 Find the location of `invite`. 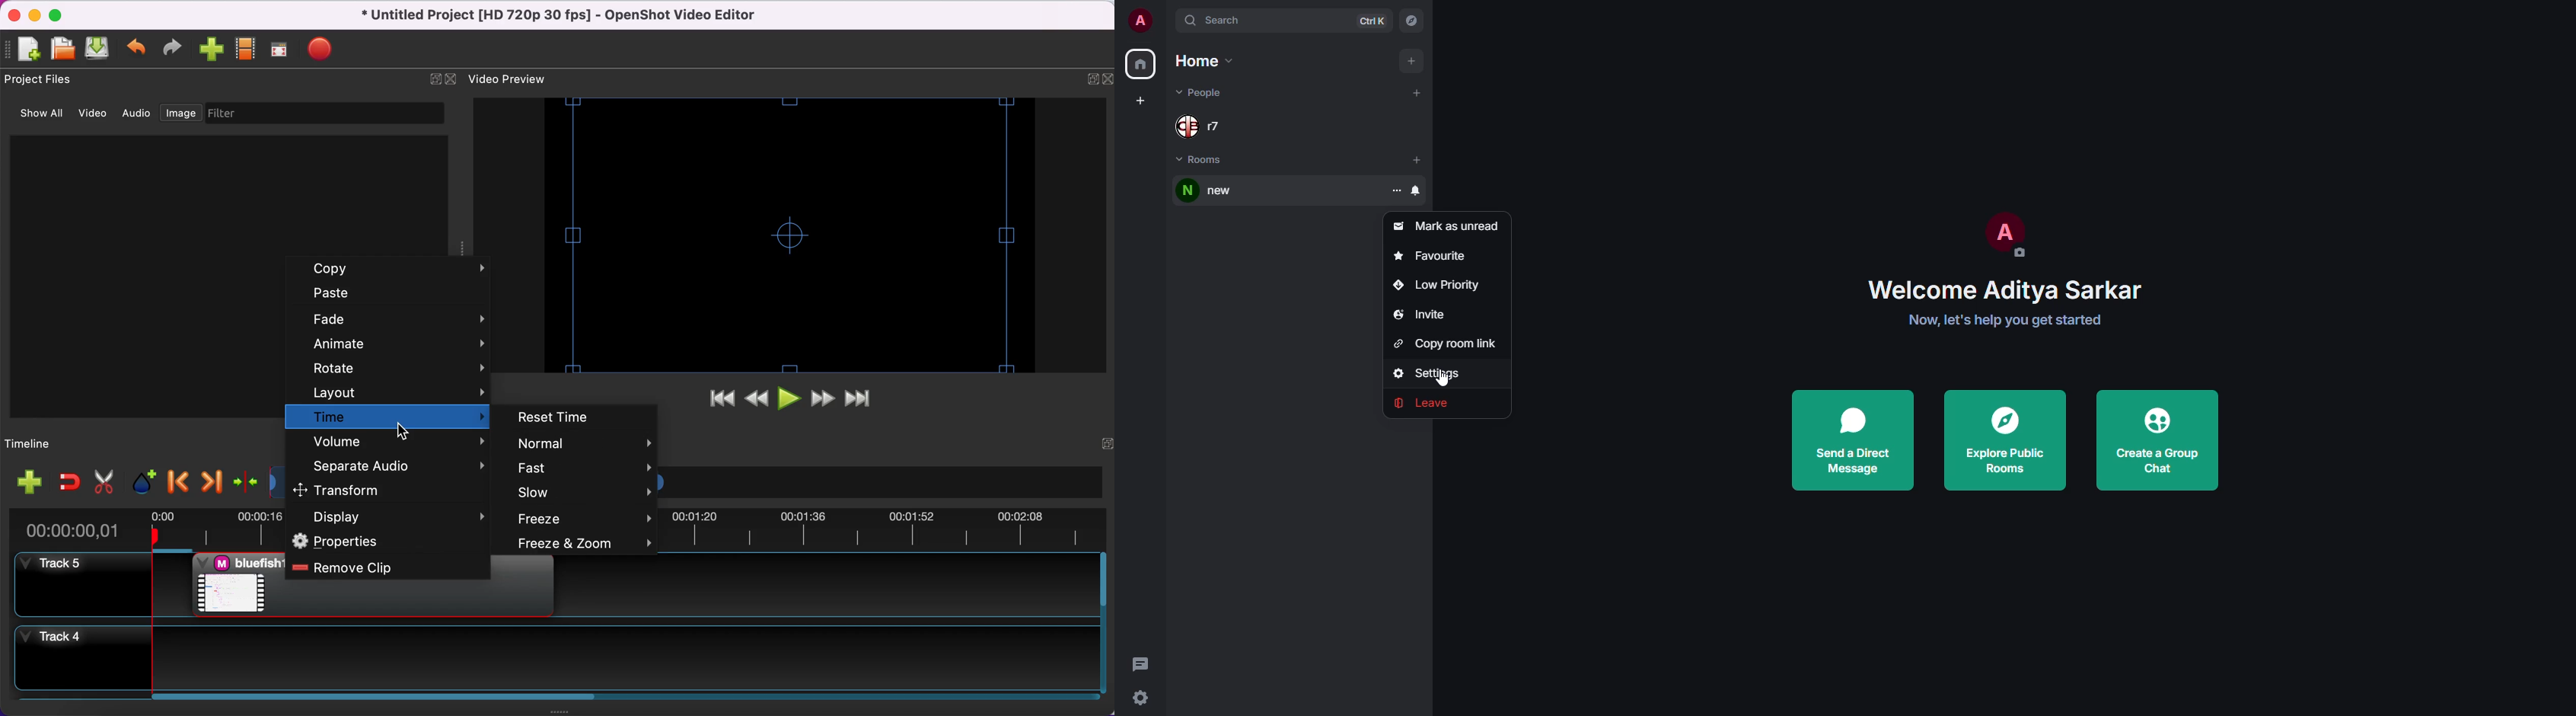

invite is located at coordinates (1420, 312).